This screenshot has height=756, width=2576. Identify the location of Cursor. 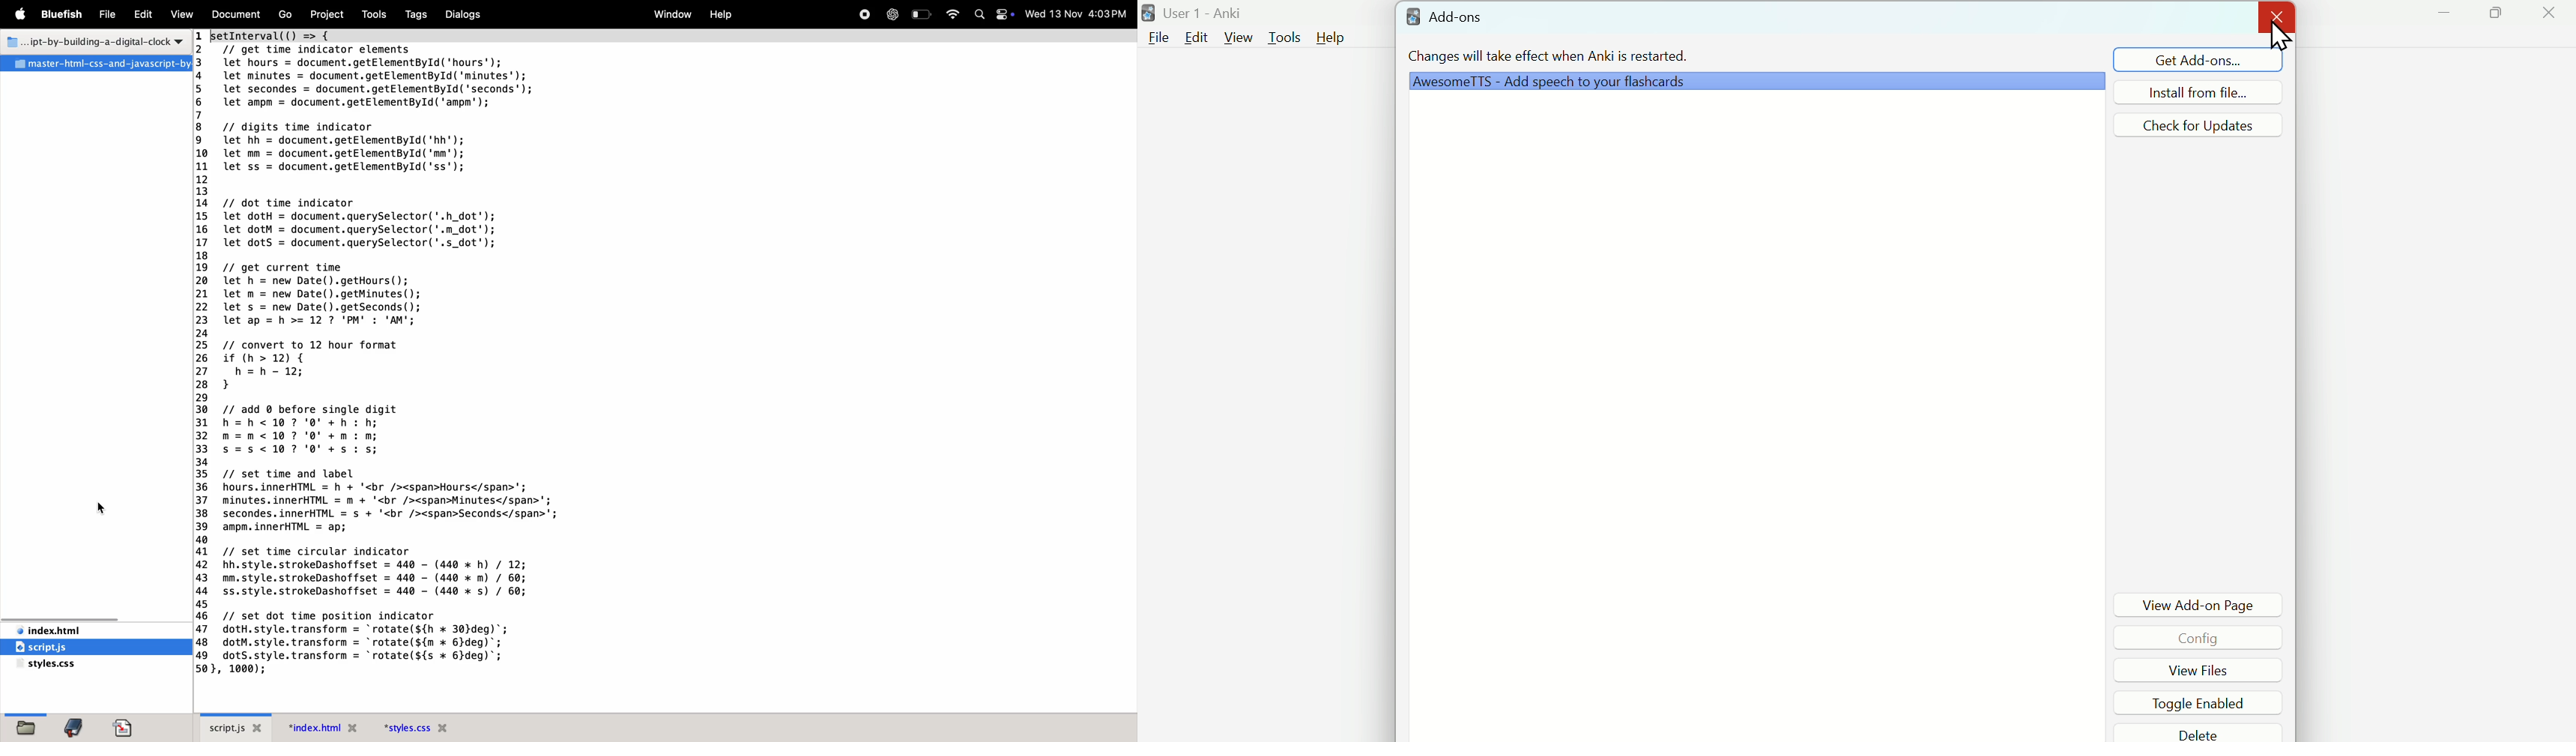
(2280, 44).